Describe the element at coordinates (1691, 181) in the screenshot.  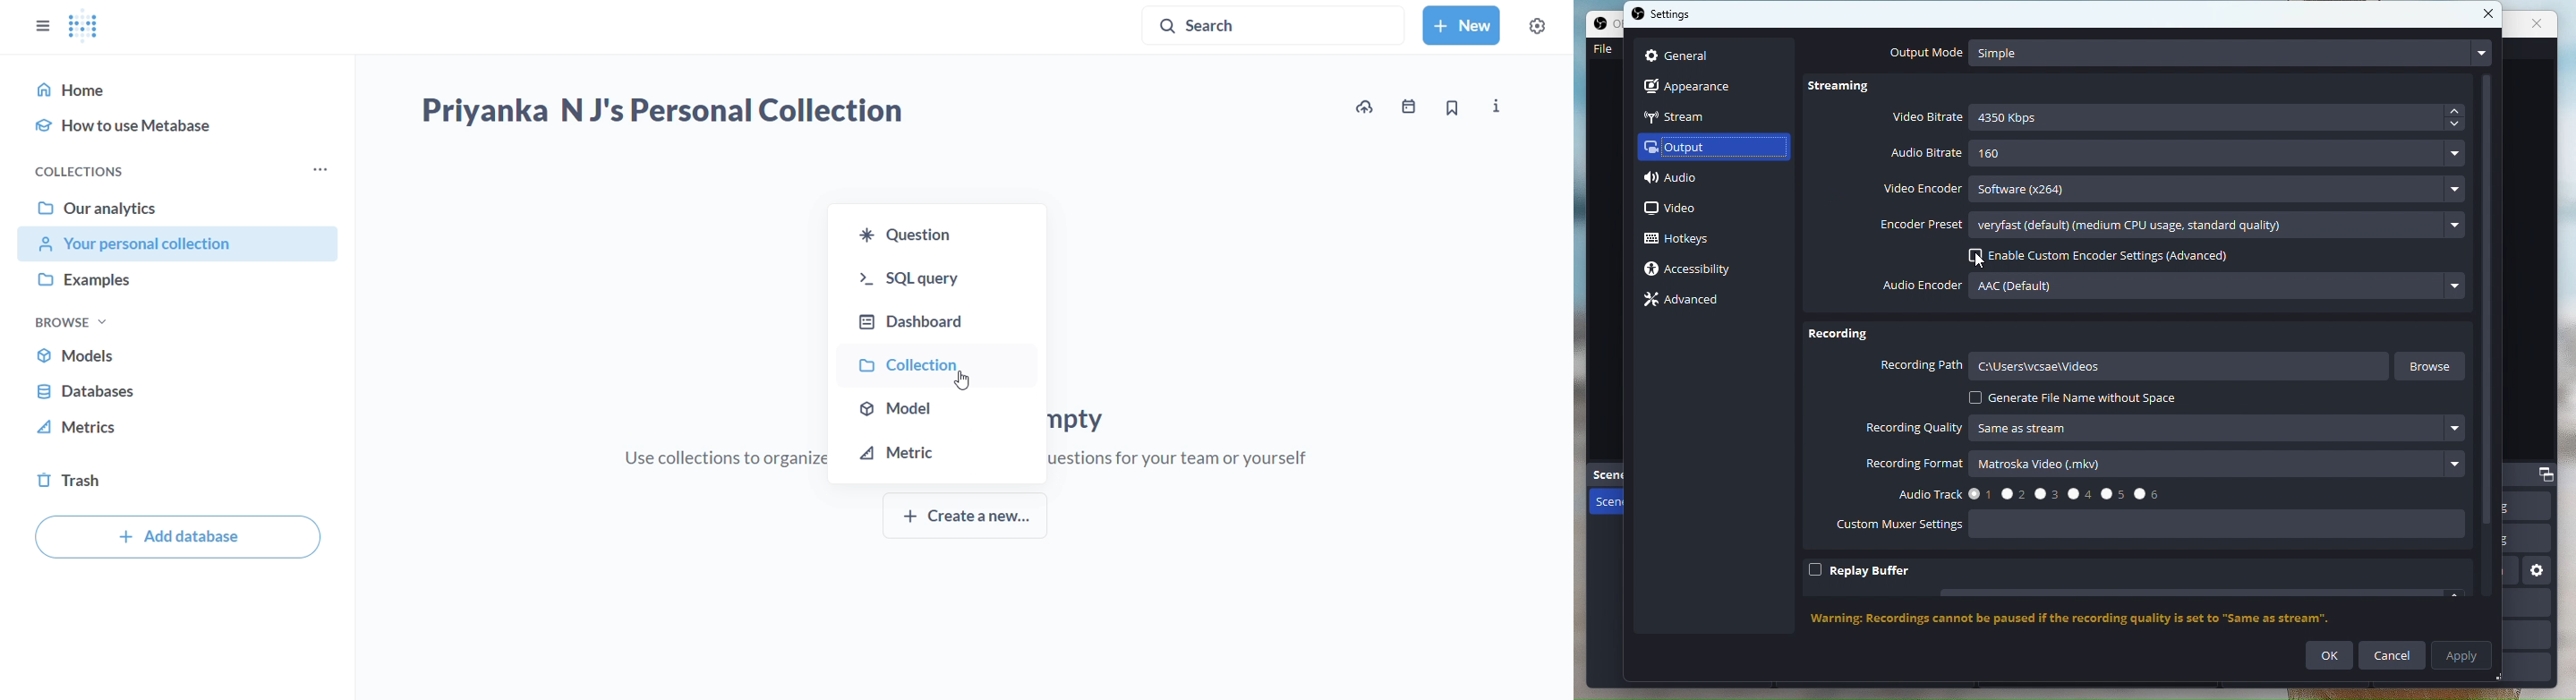
I see `Audio` at that location.